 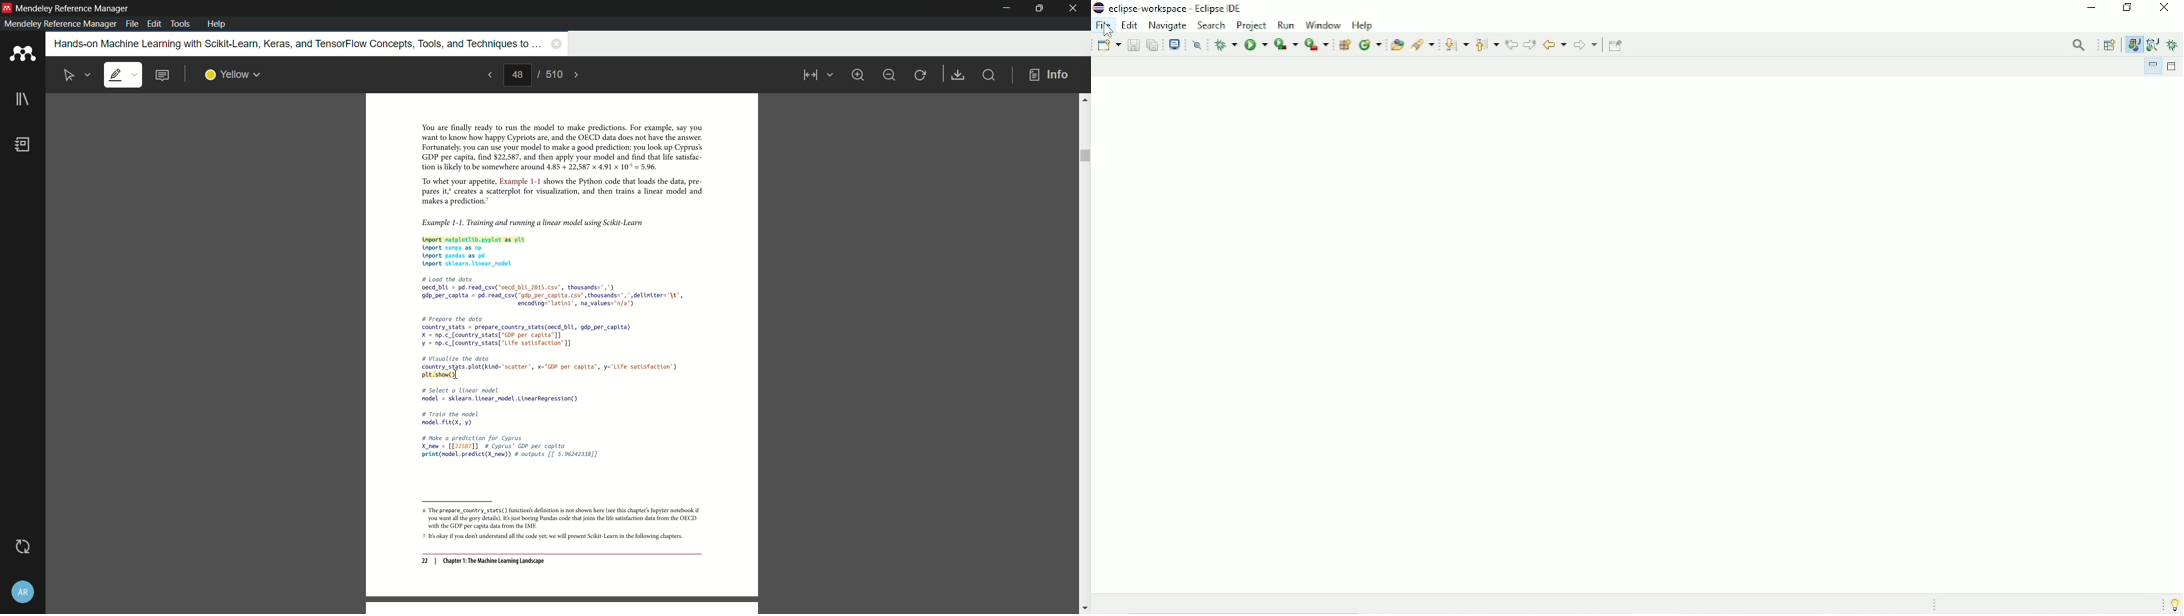 What do you see at coordinates (1456, 45) in the screenshot?
I see `Next annotation` at bounding box center [1456, 45].